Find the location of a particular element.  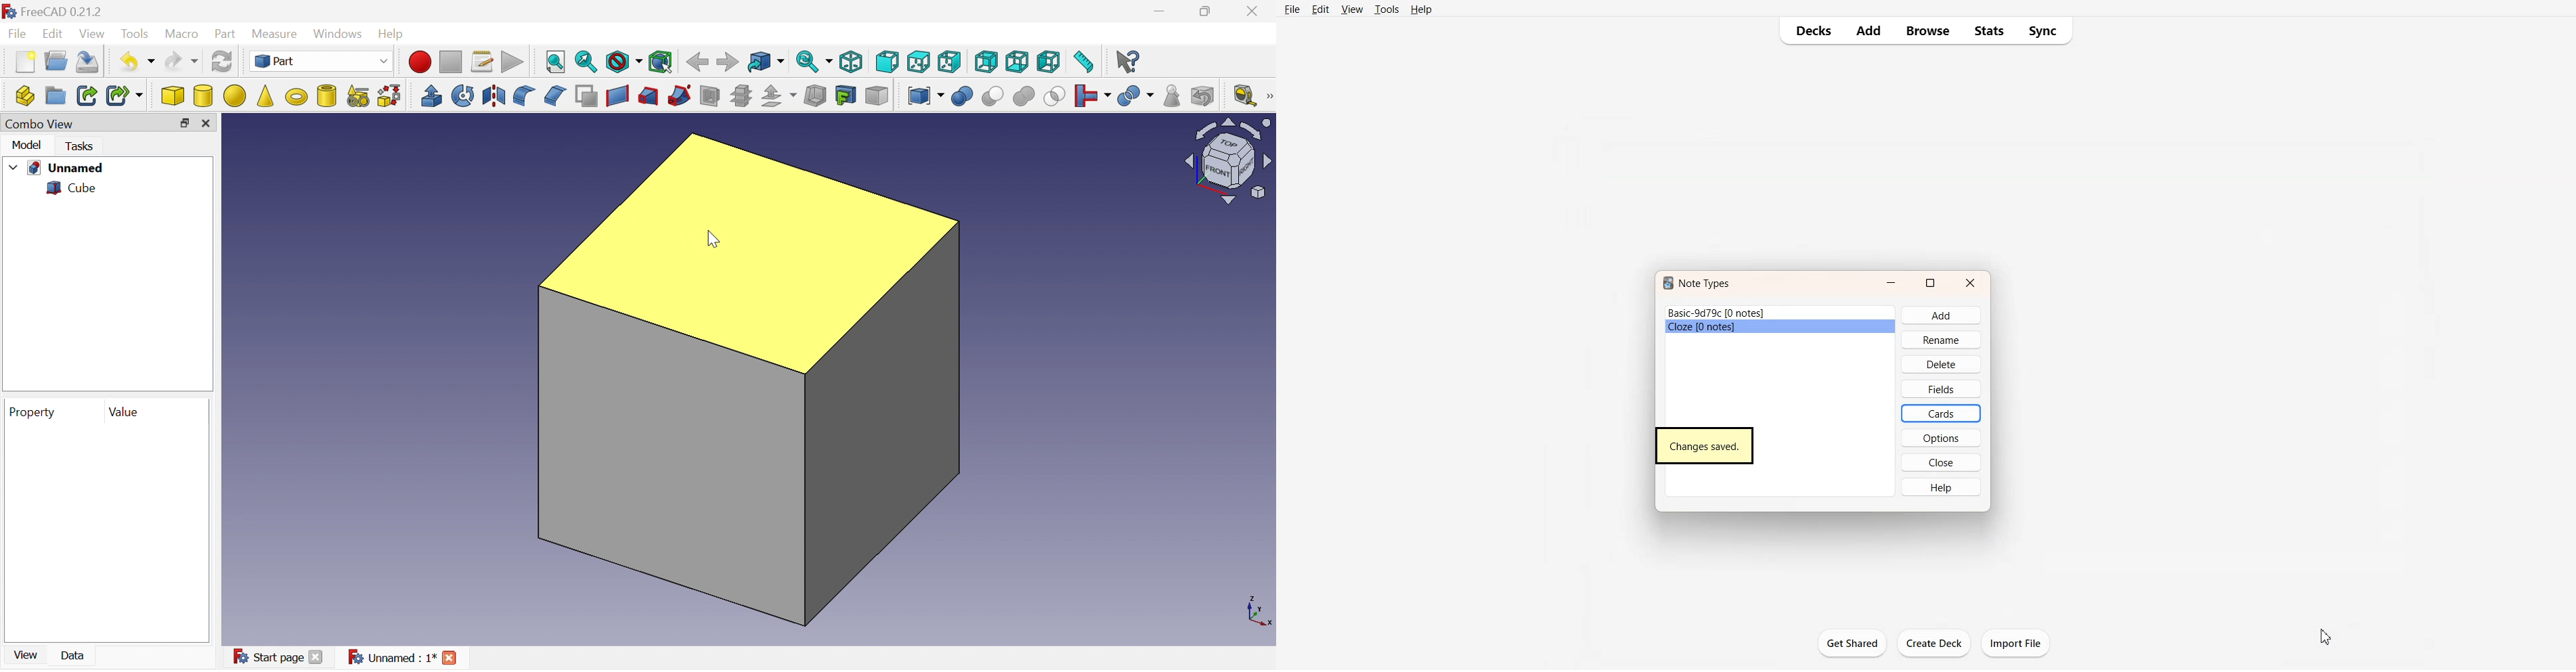

Cursor is located at coordinates (2327, 636).